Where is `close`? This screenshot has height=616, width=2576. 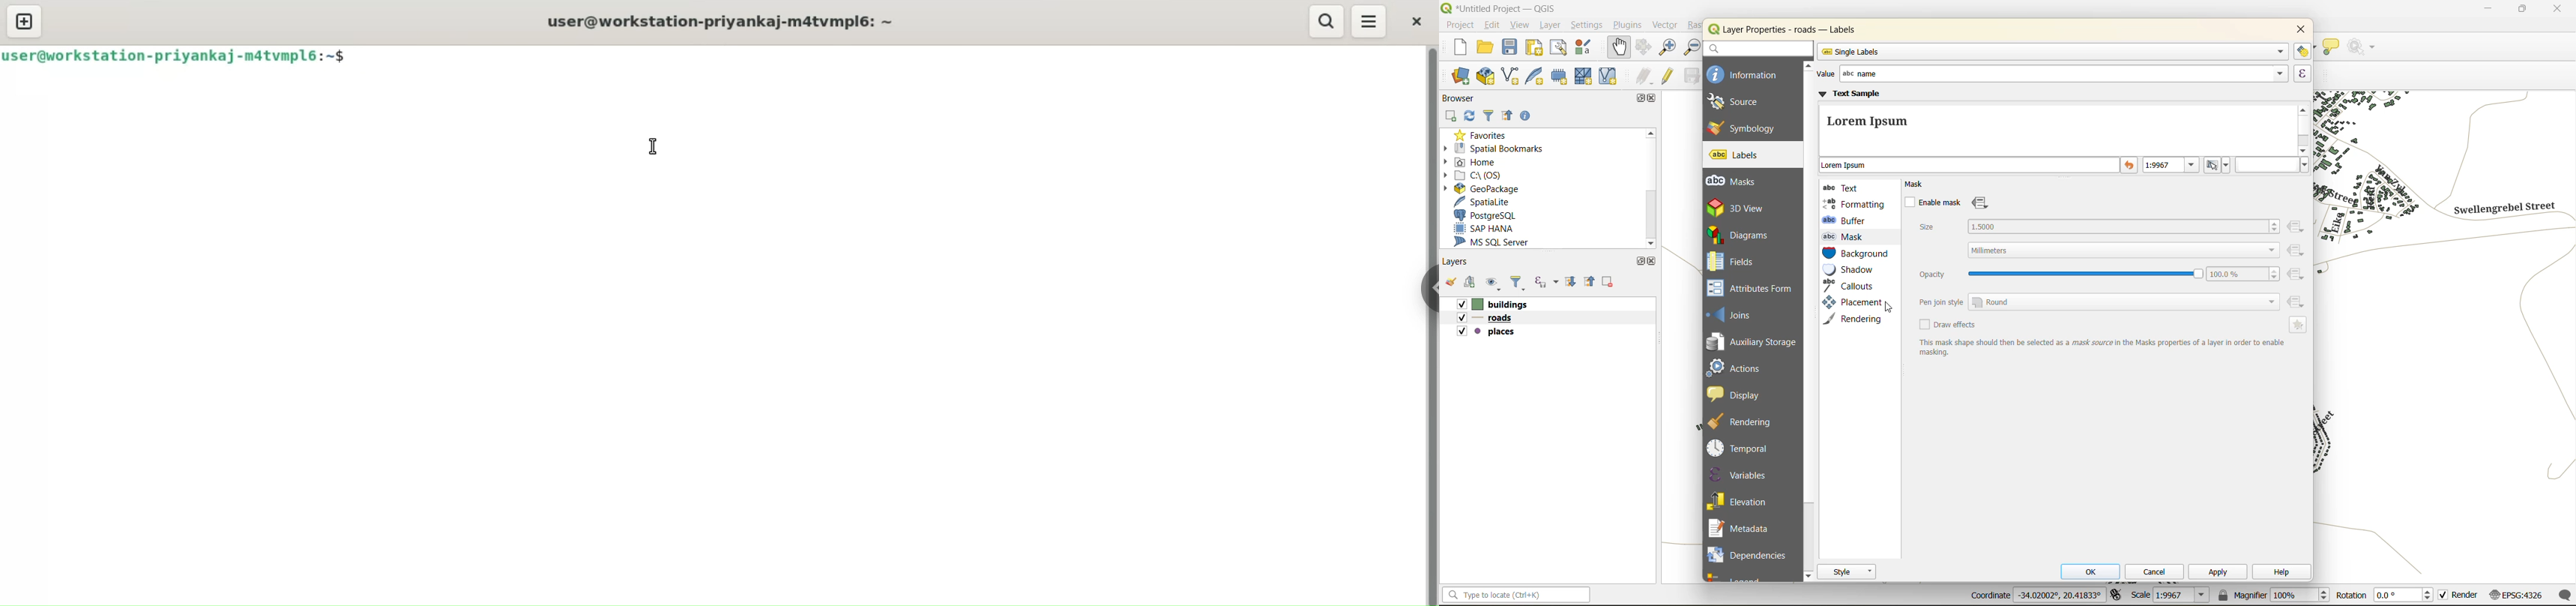 close is located at coordinates (2298, 30).